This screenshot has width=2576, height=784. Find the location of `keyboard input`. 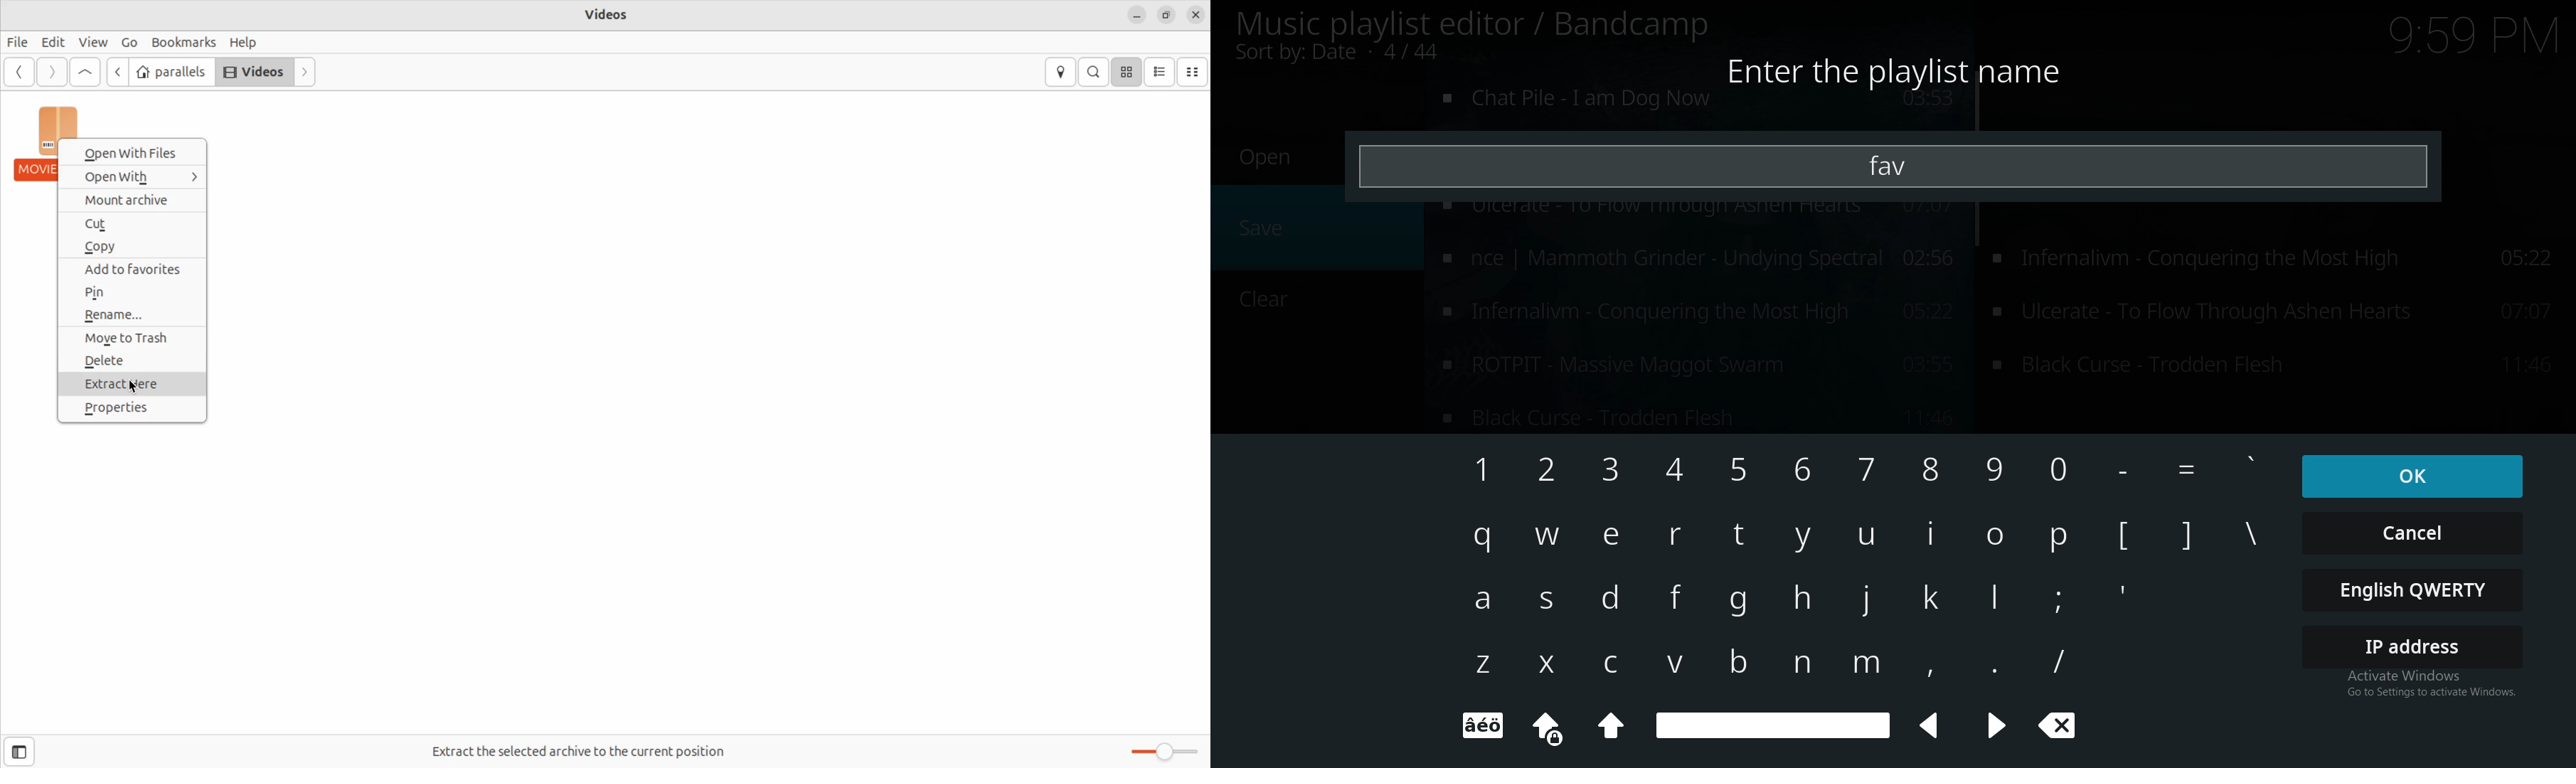

keyboard input is located at coordinates (1798, 663).